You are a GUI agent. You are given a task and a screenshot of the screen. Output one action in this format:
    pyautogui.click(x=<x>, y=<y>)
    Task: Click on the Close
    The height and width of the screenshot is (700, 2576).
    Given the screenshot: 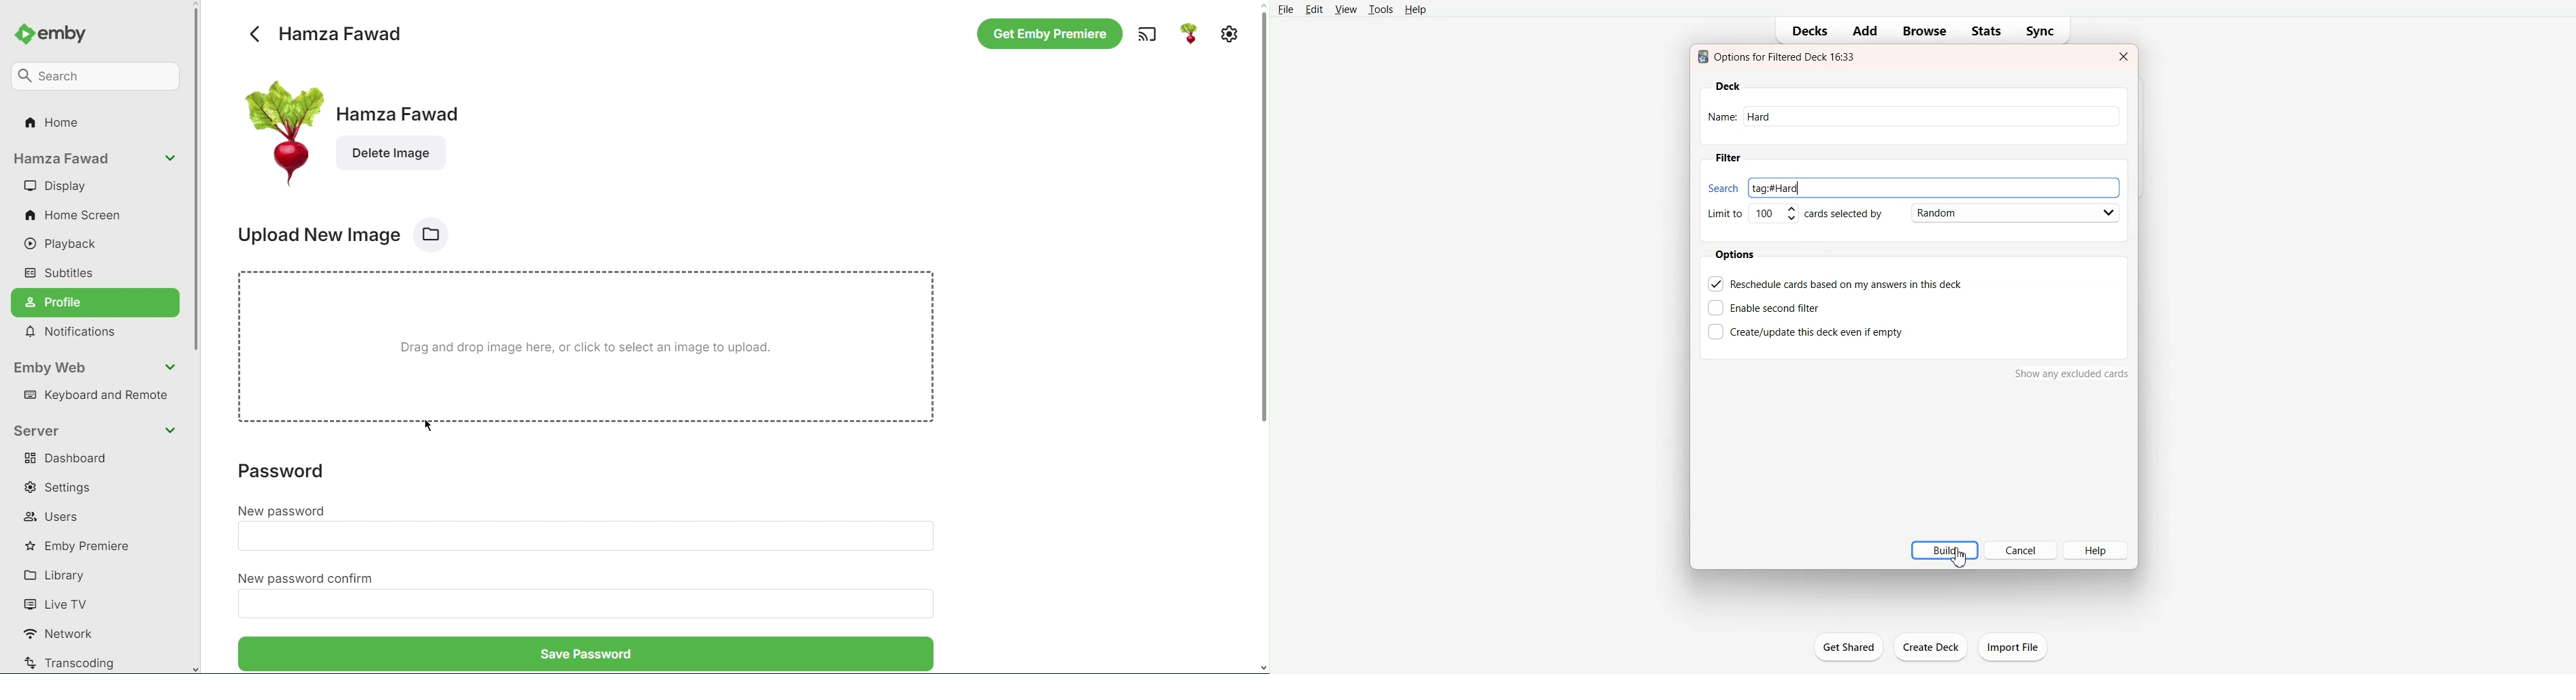 What is the action you would take?
    pyautogui.click(x=2122, y=57)
    